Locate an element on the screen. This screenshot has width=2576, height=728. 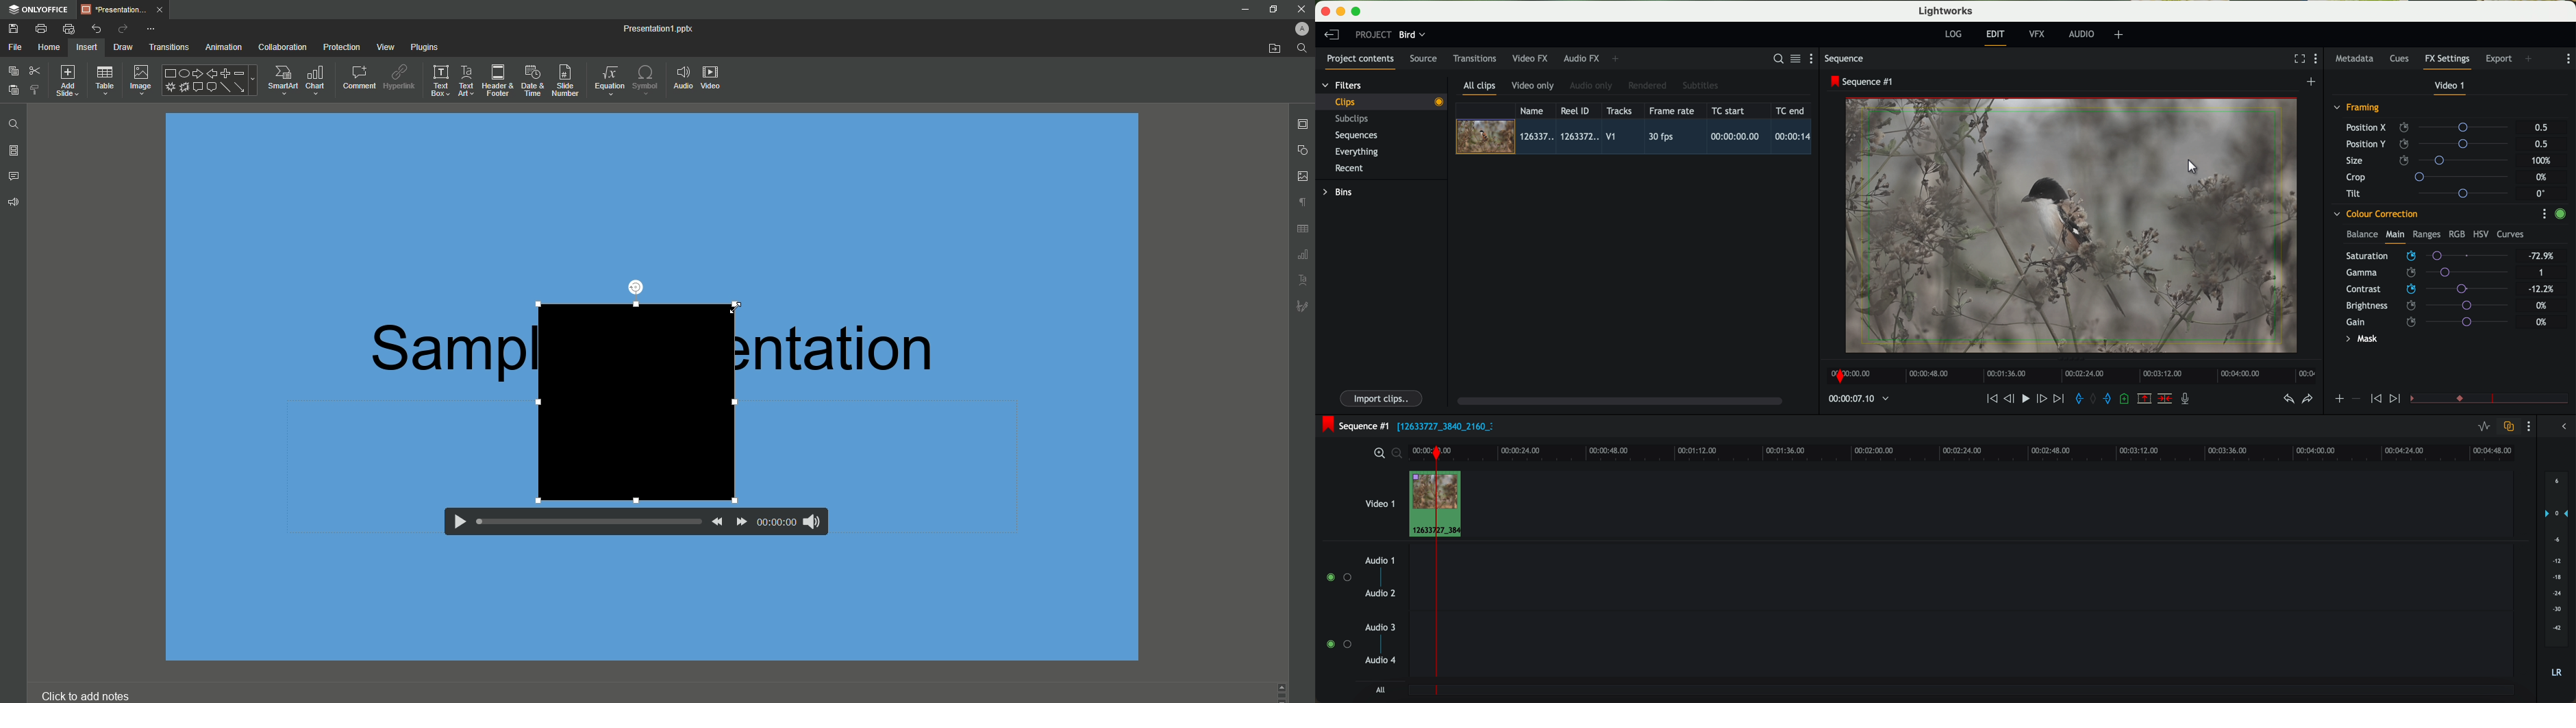
timeline is located at coordinates (1854, 400).